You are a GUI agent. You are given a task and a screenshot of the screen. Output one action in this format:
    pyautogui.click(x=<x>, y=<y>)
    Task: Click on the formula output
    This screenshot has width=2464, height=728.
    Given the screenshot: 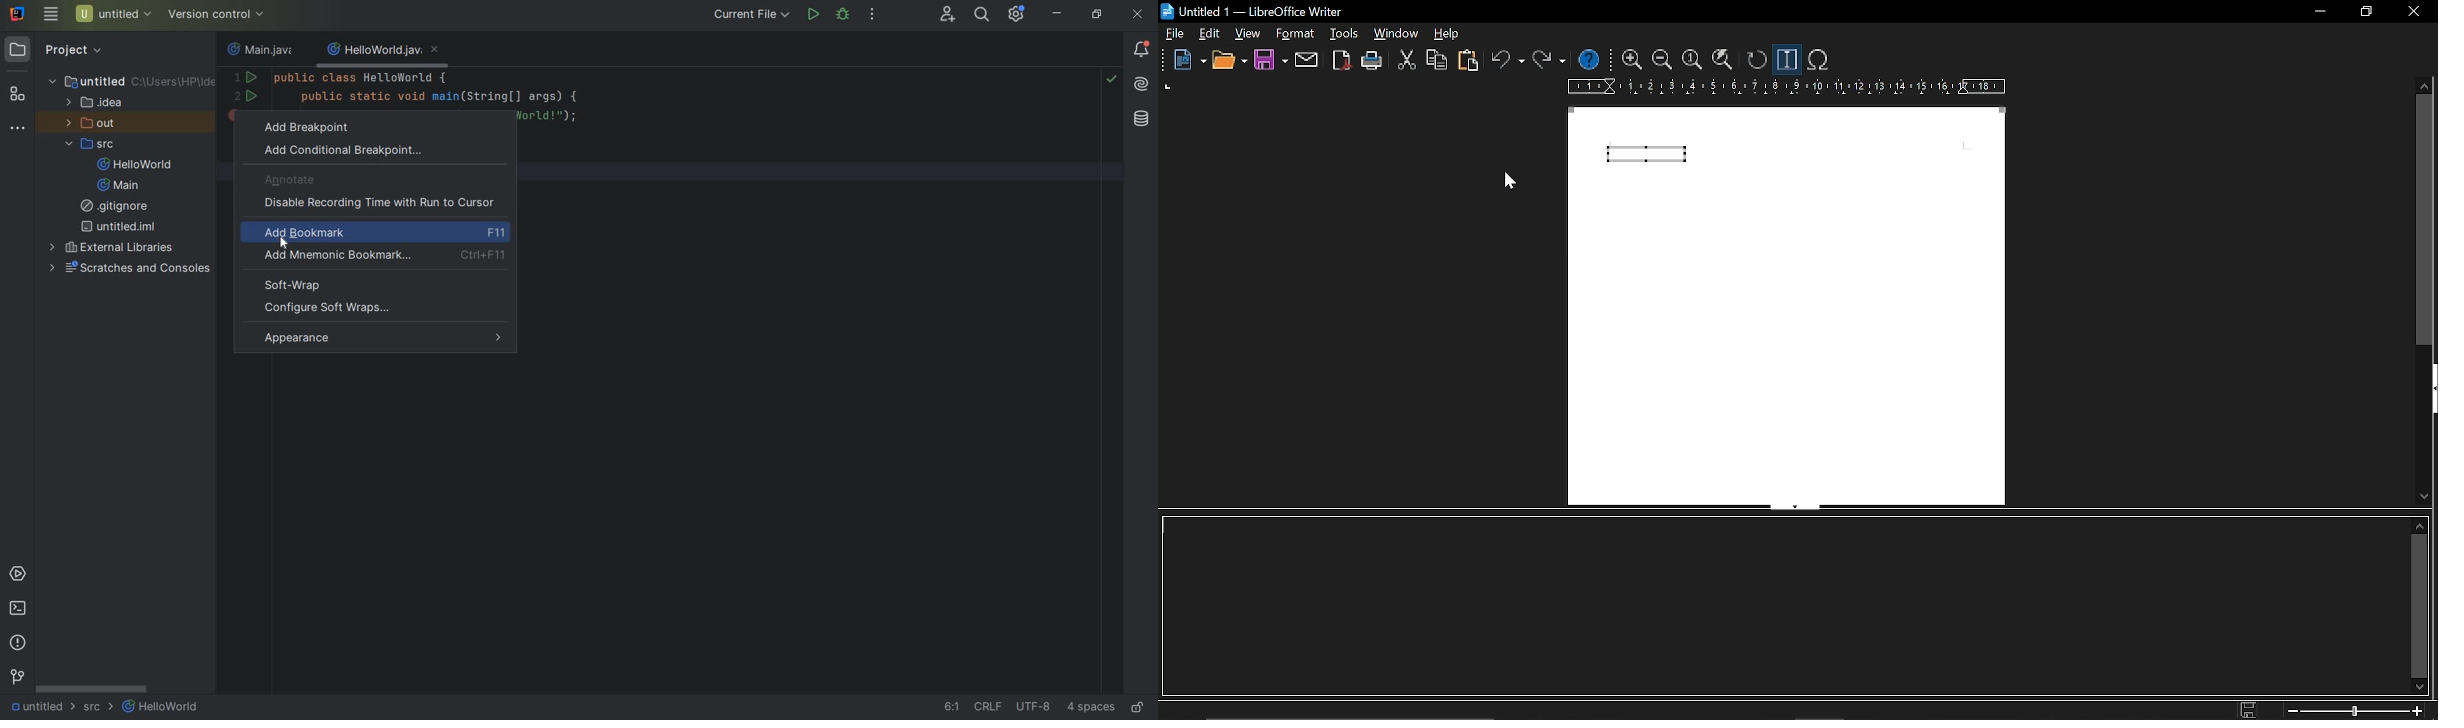 What is the action you would take?
    pyautogui.click(x=1649, y=154)
    